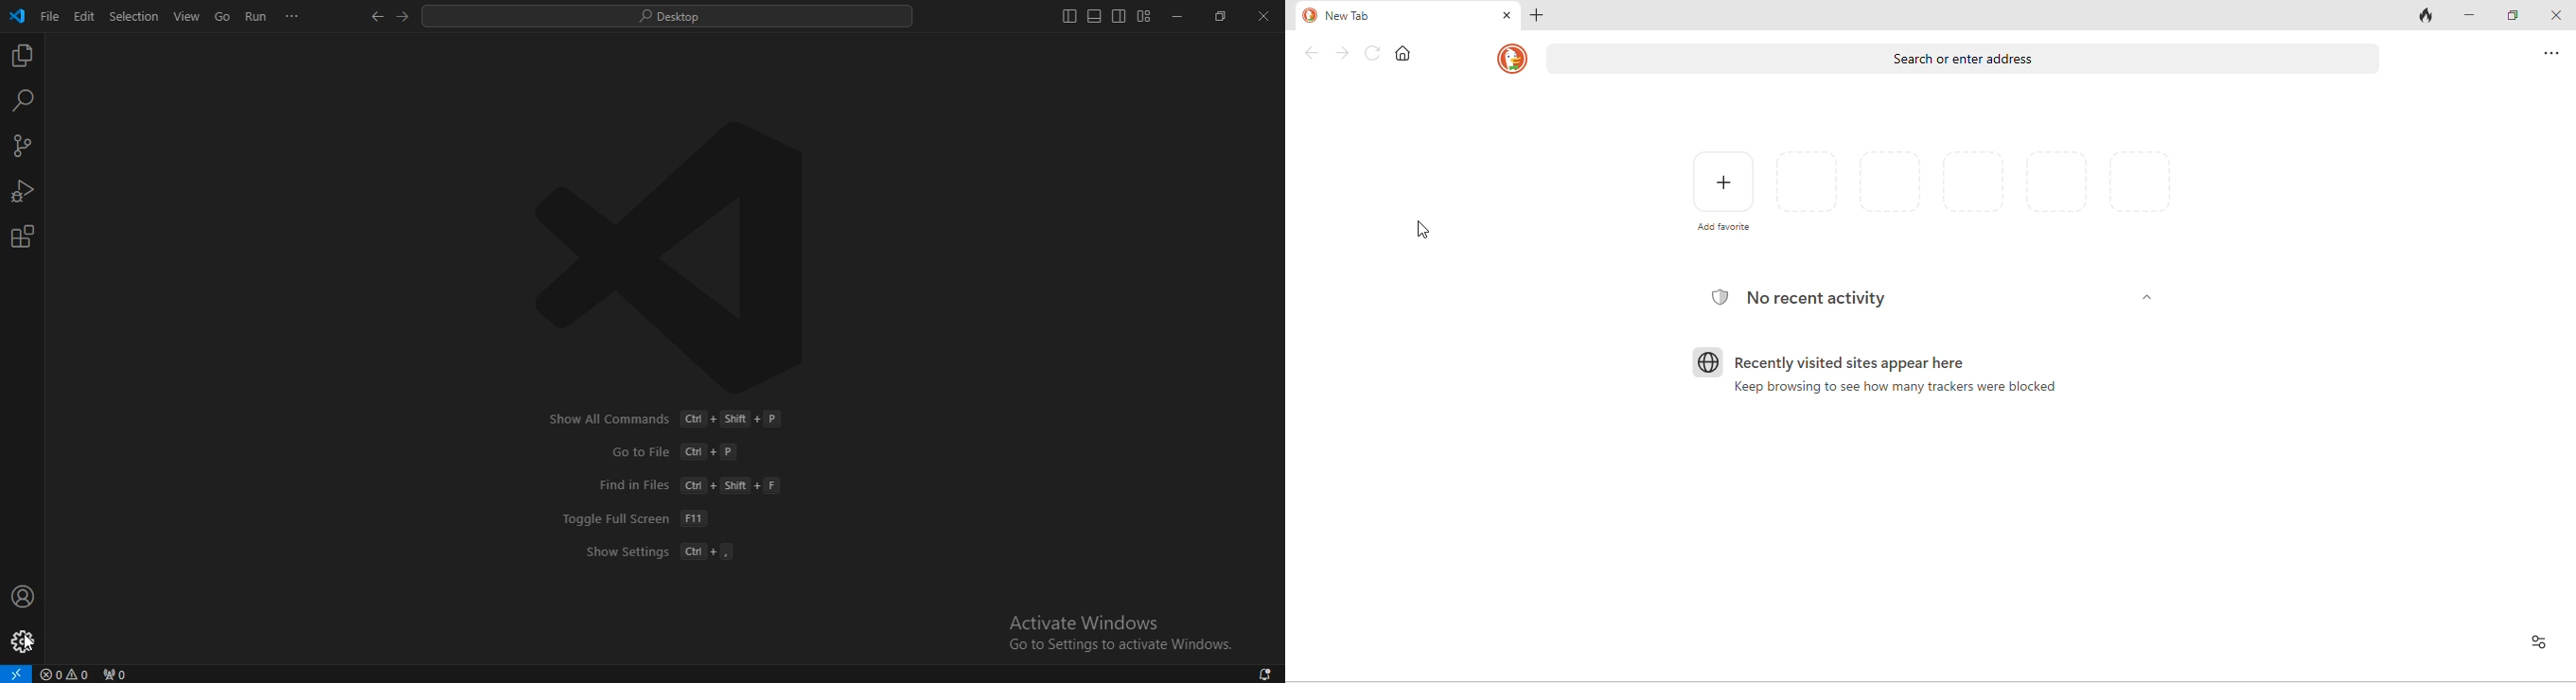 The height and width of the screenshot is (700, 2576). What do you see at coordinates (29, 643) in the screenshot?
I see `Cursor` at bounding box center [29, 643].